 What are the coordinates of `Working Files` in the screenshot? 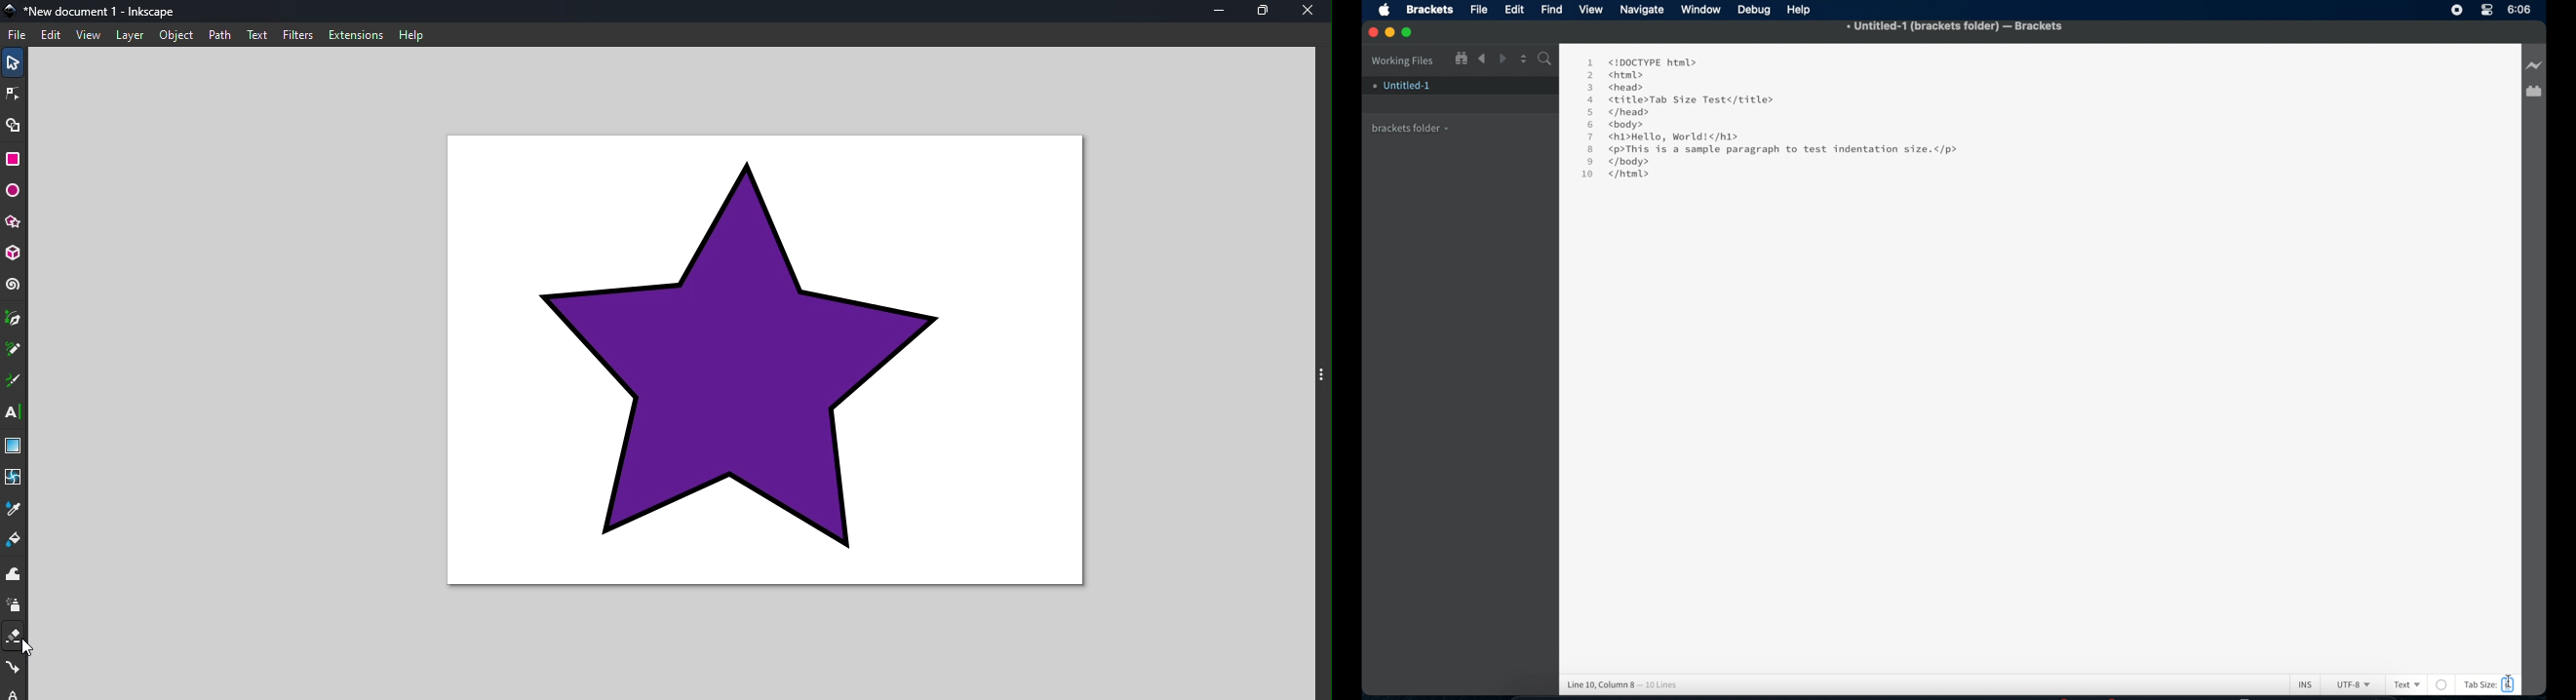 It's located at (1403, 59).